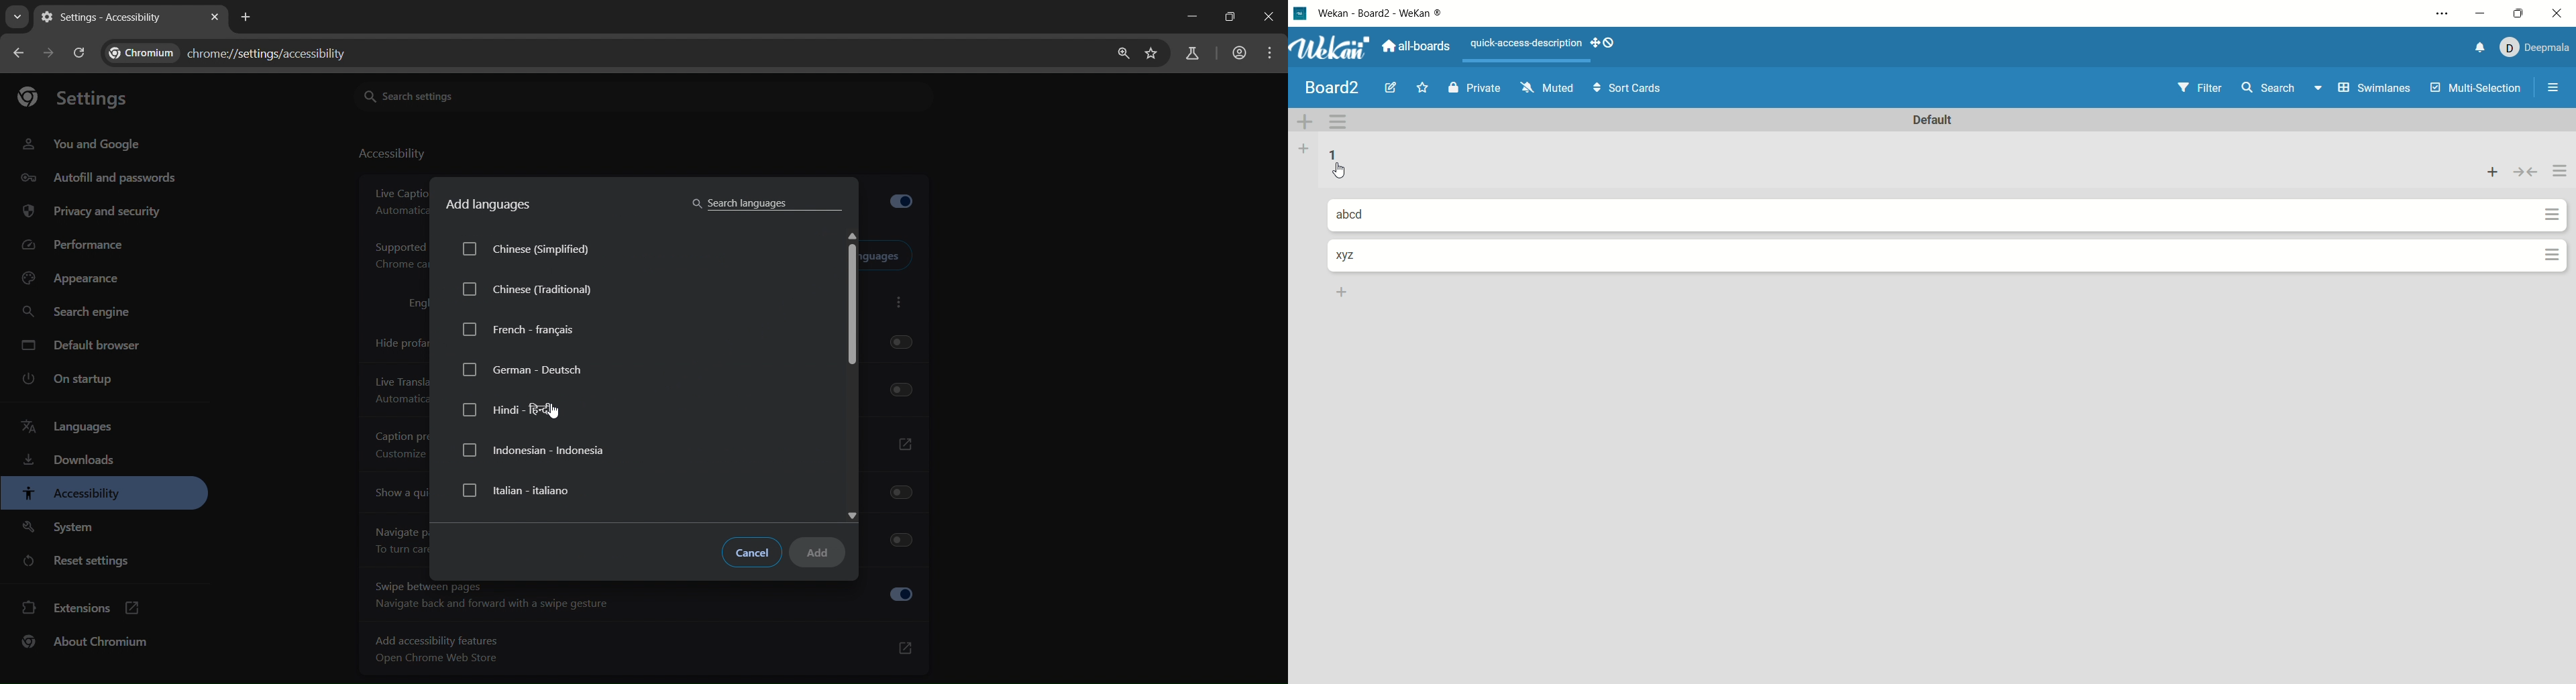 Image resolution: width=2576 pixels, height=700 pixels. What do you see at coordinates (519, 329) in the screenshot?
I see `French - francais` at bounding box center [519, 329].